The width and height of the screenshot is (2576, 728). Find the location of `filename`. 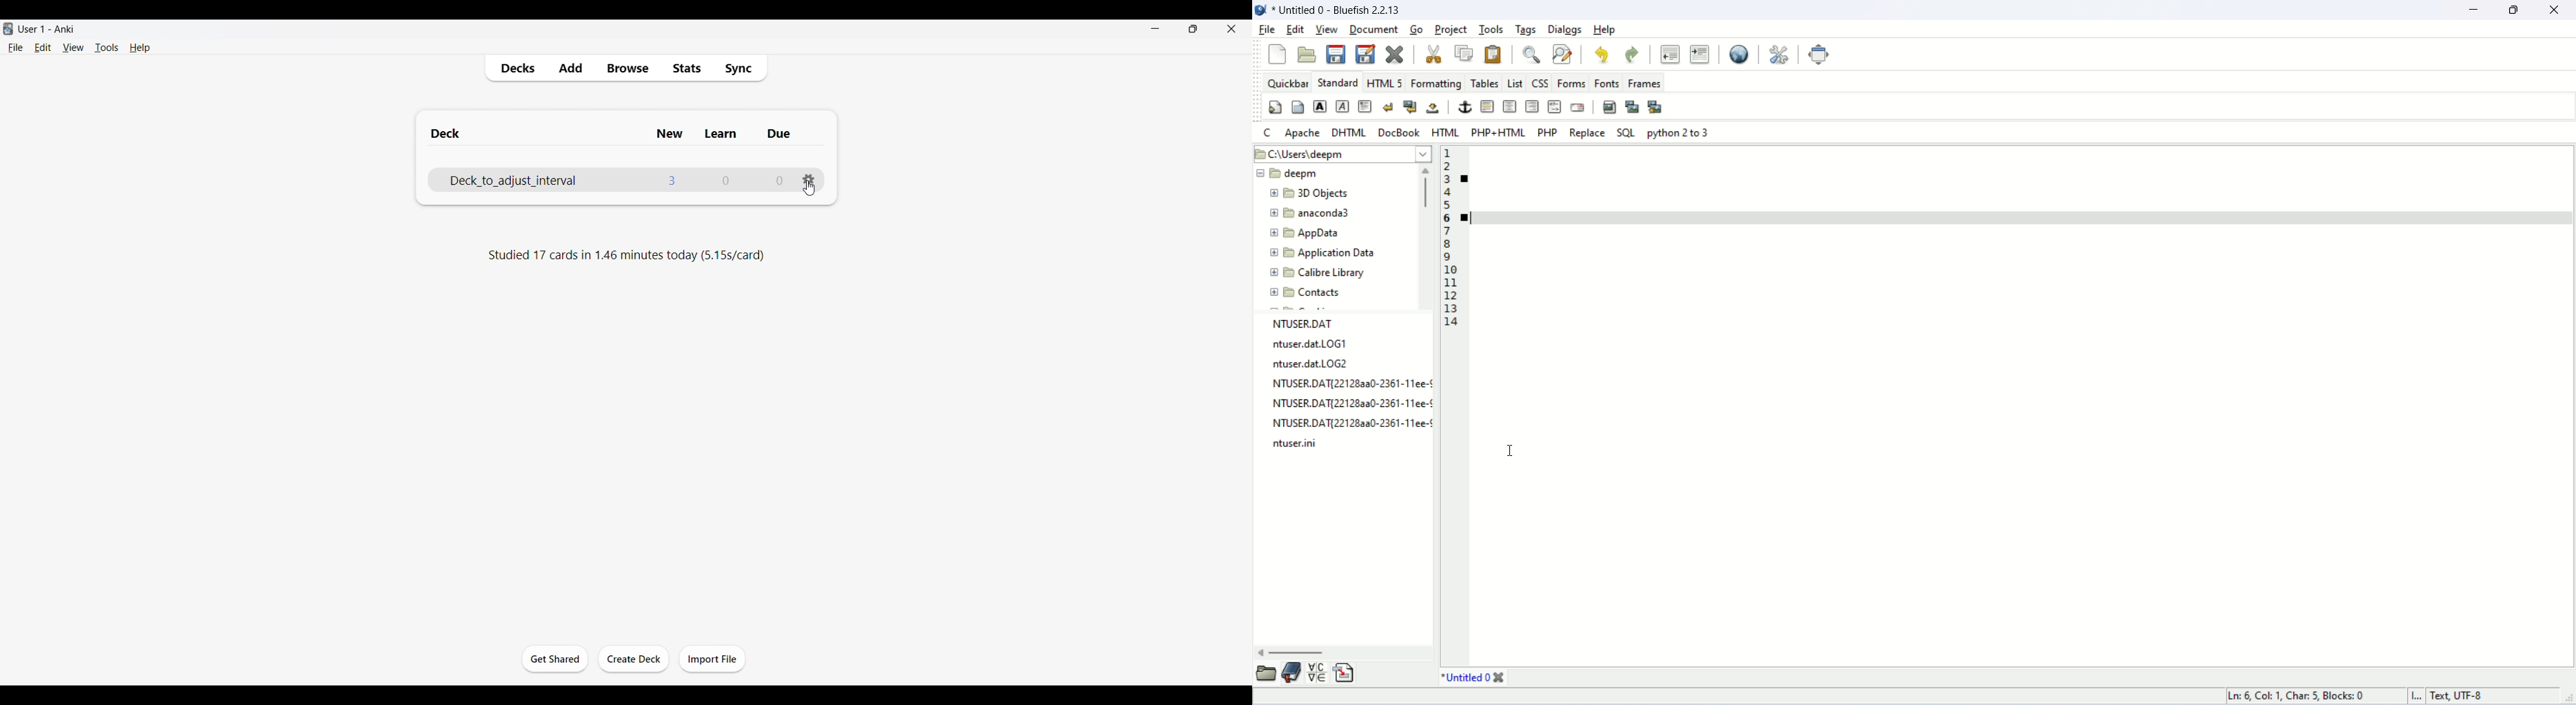

filename is located at coordinates (1467, 678).